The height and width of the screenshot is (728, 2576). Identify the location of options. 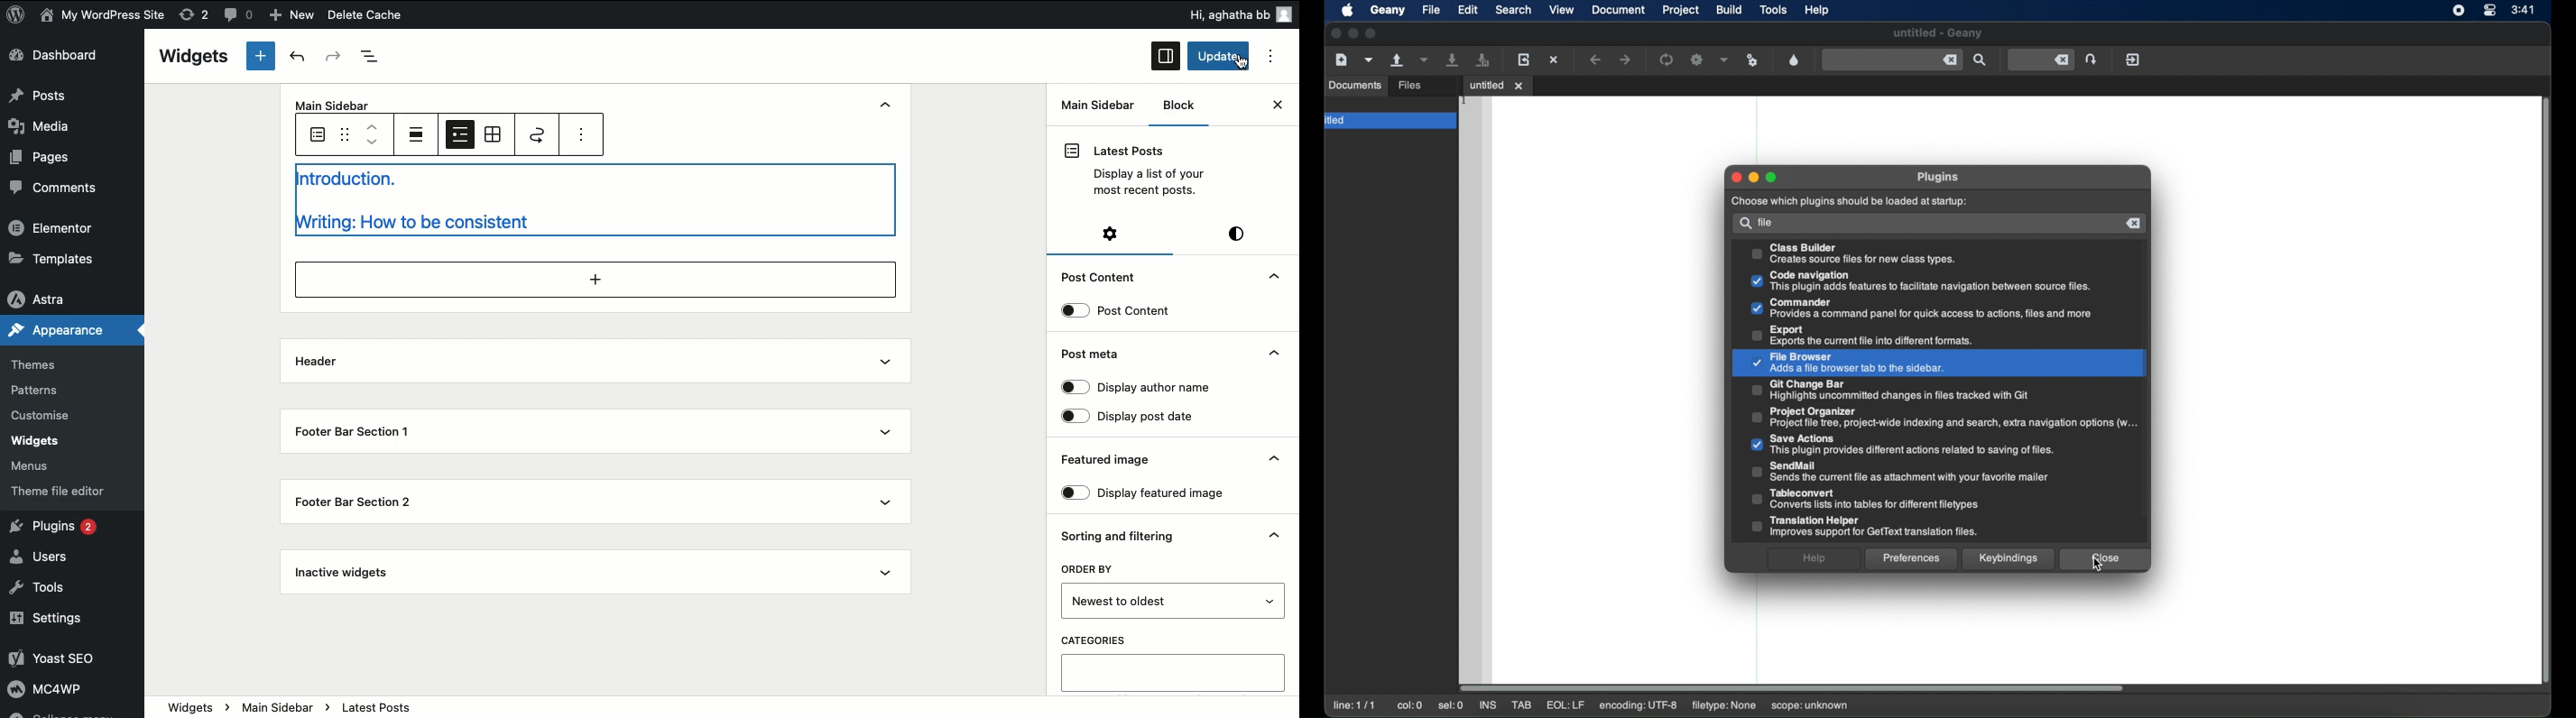
(1270, 56).